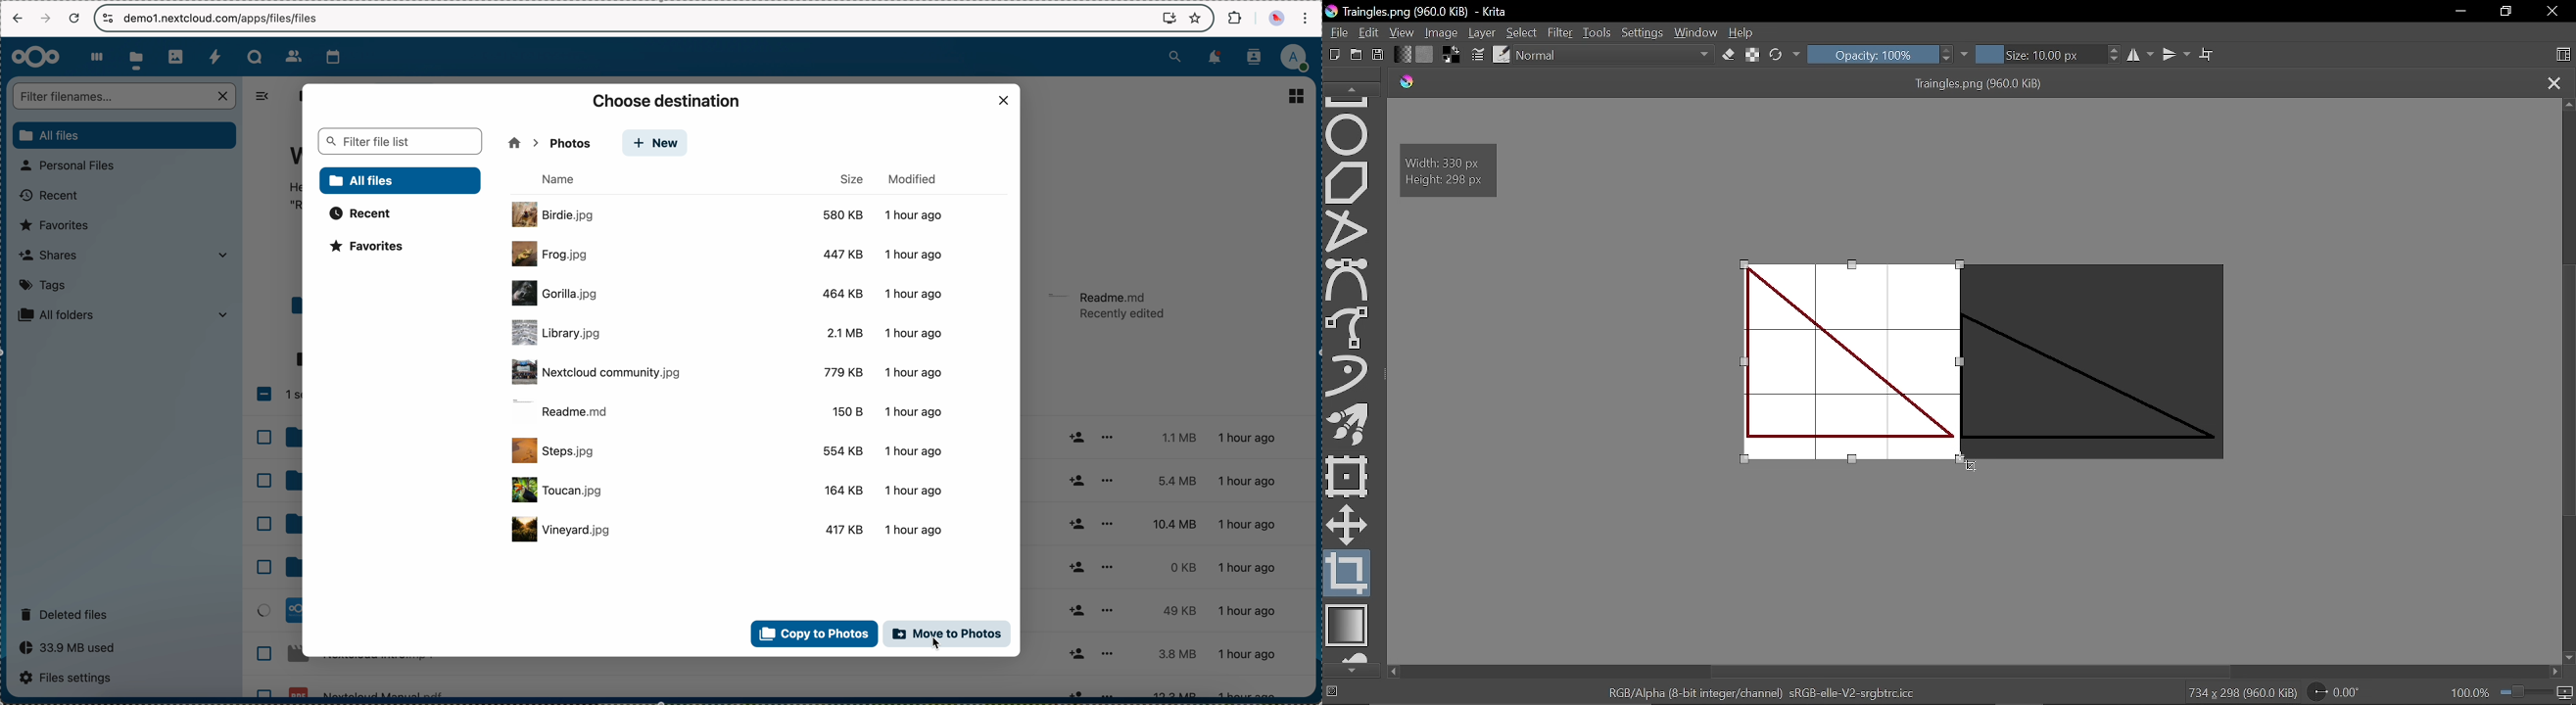  What do you see at coordinates (729, 410) in the screenshot?
I see `file` at bounding box center [729, 410].